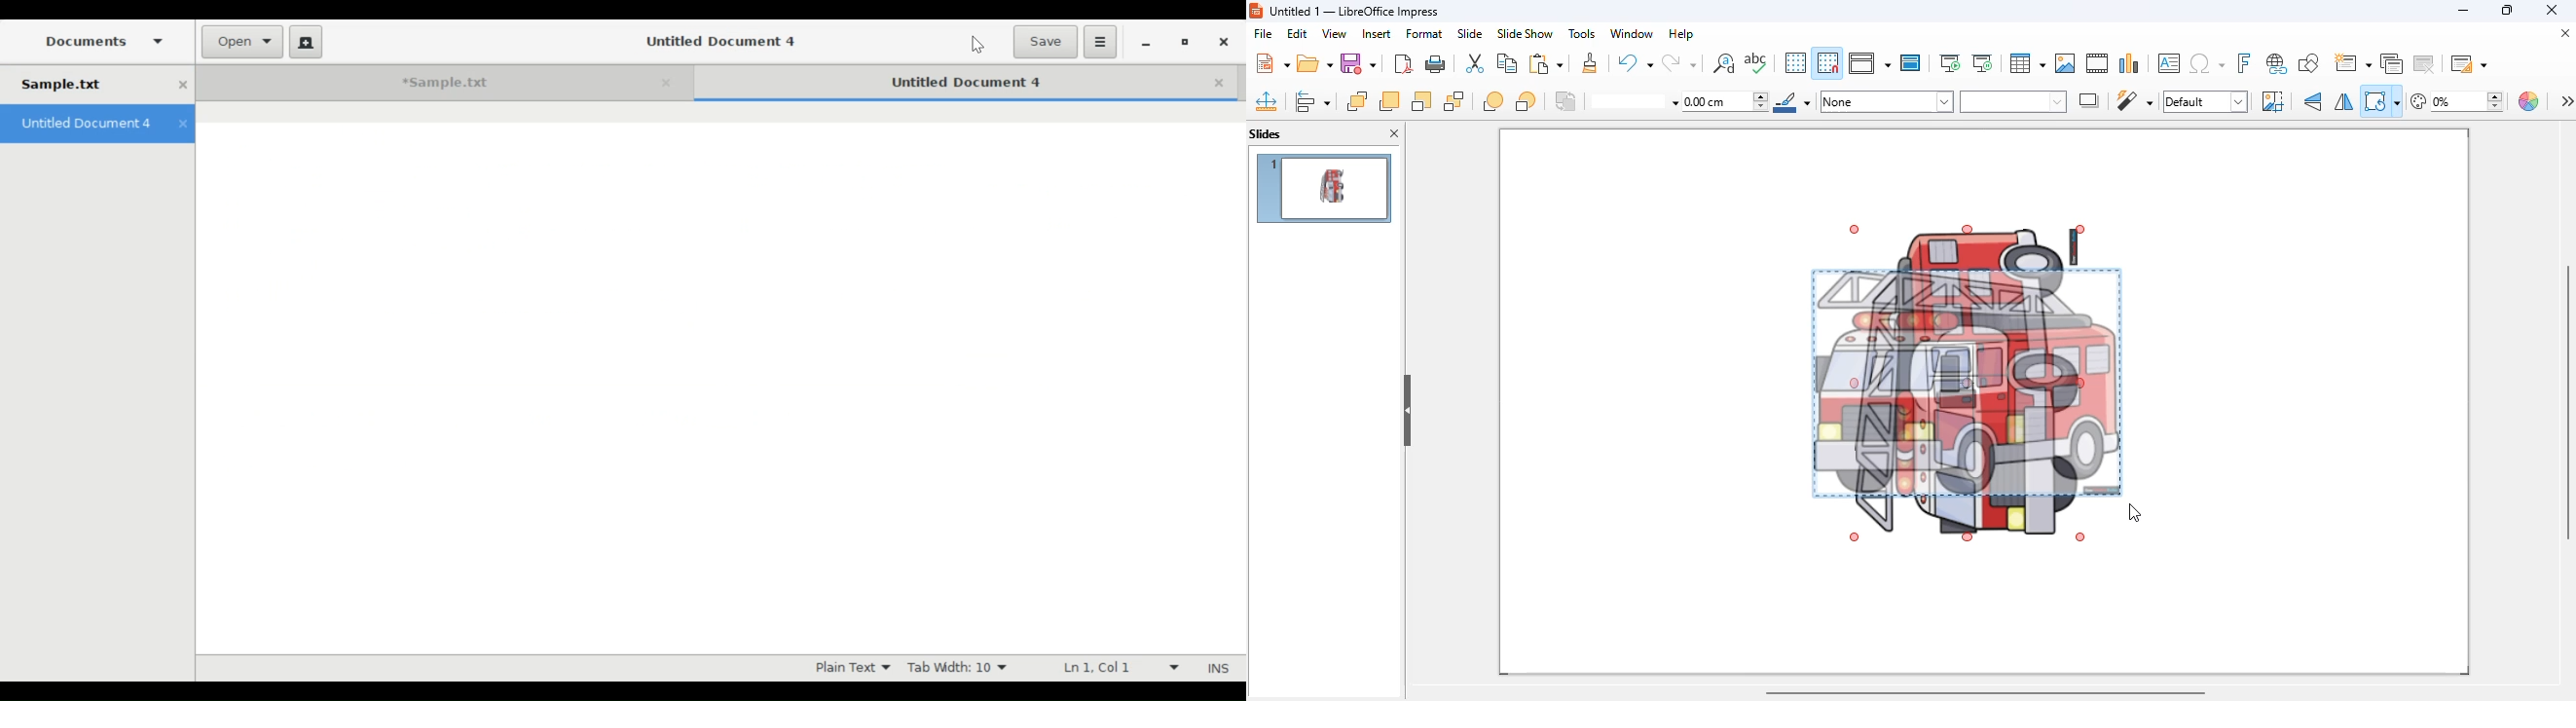  I want to click on view, so click(1334, 34).